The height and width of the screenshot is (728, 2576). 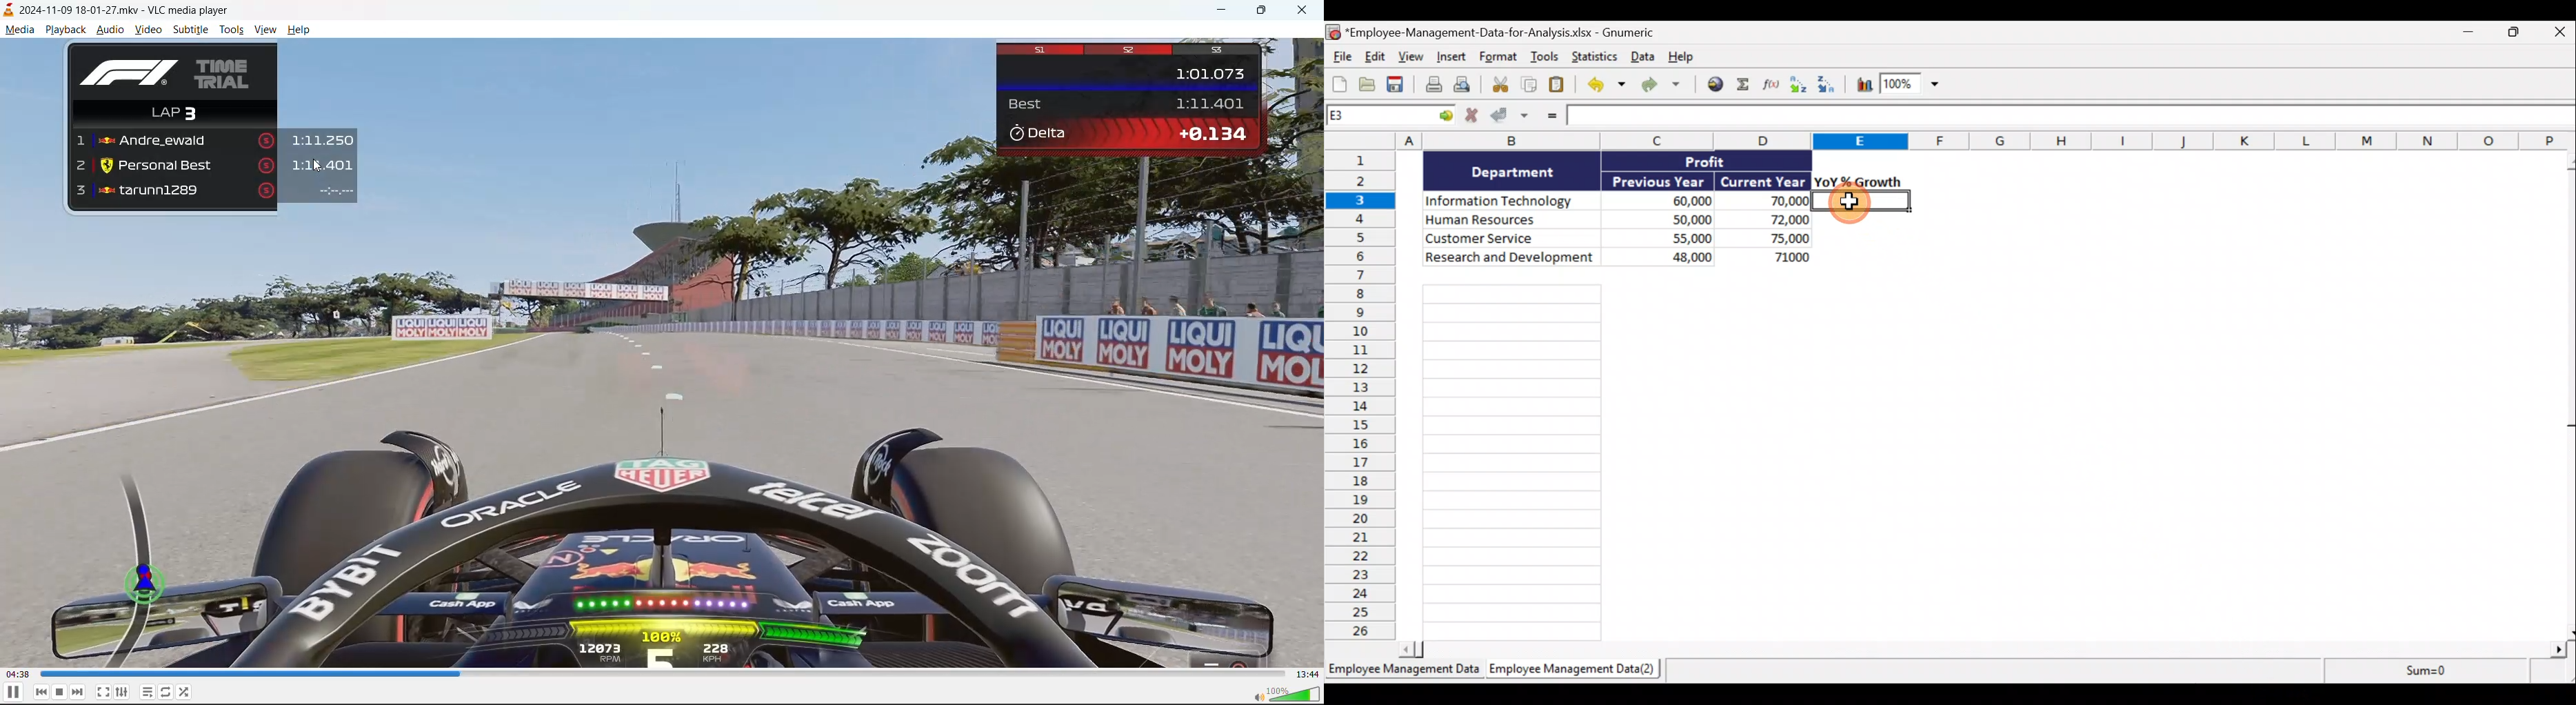 I want to click on Close, so click(x=2560, y=31).